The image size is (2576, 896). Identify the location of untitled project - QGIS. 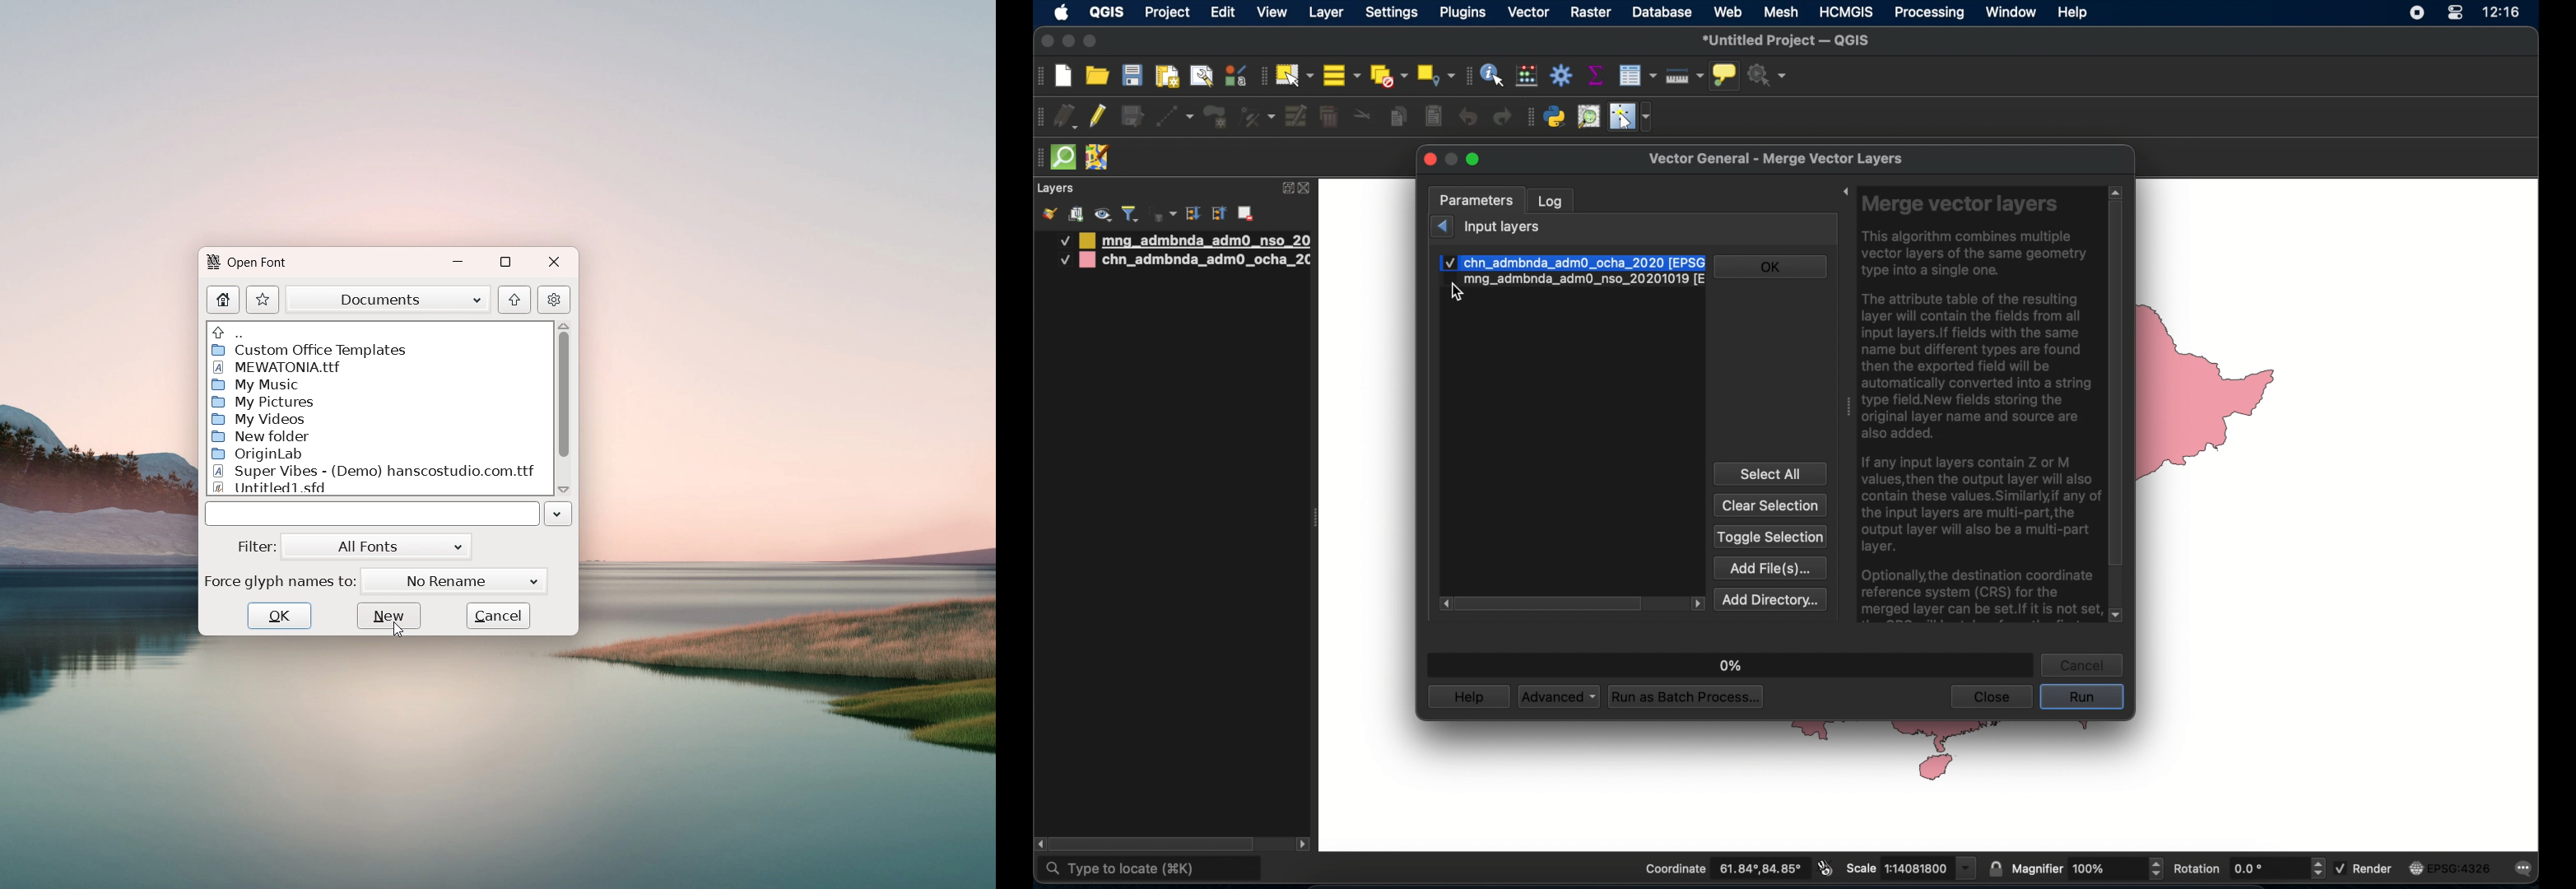
(1788, 41).